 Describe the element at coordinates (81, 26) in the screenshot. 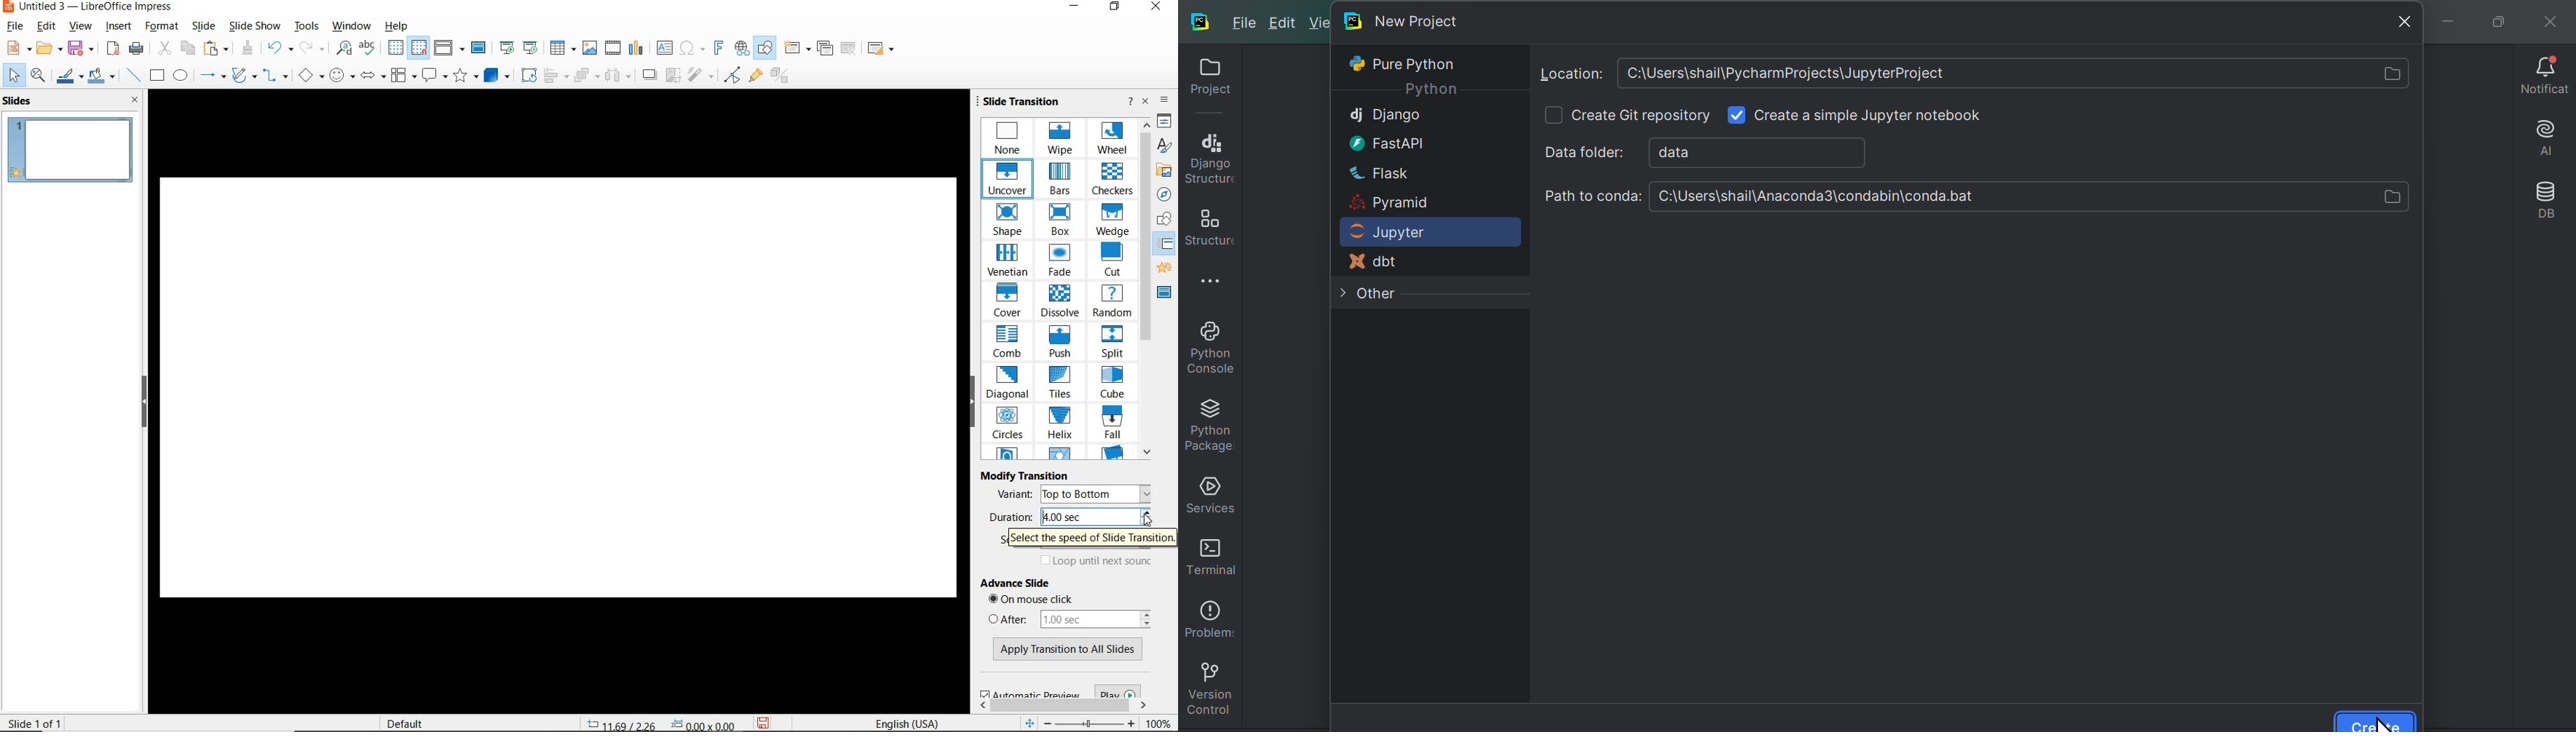

I see `VIEW` at that location.